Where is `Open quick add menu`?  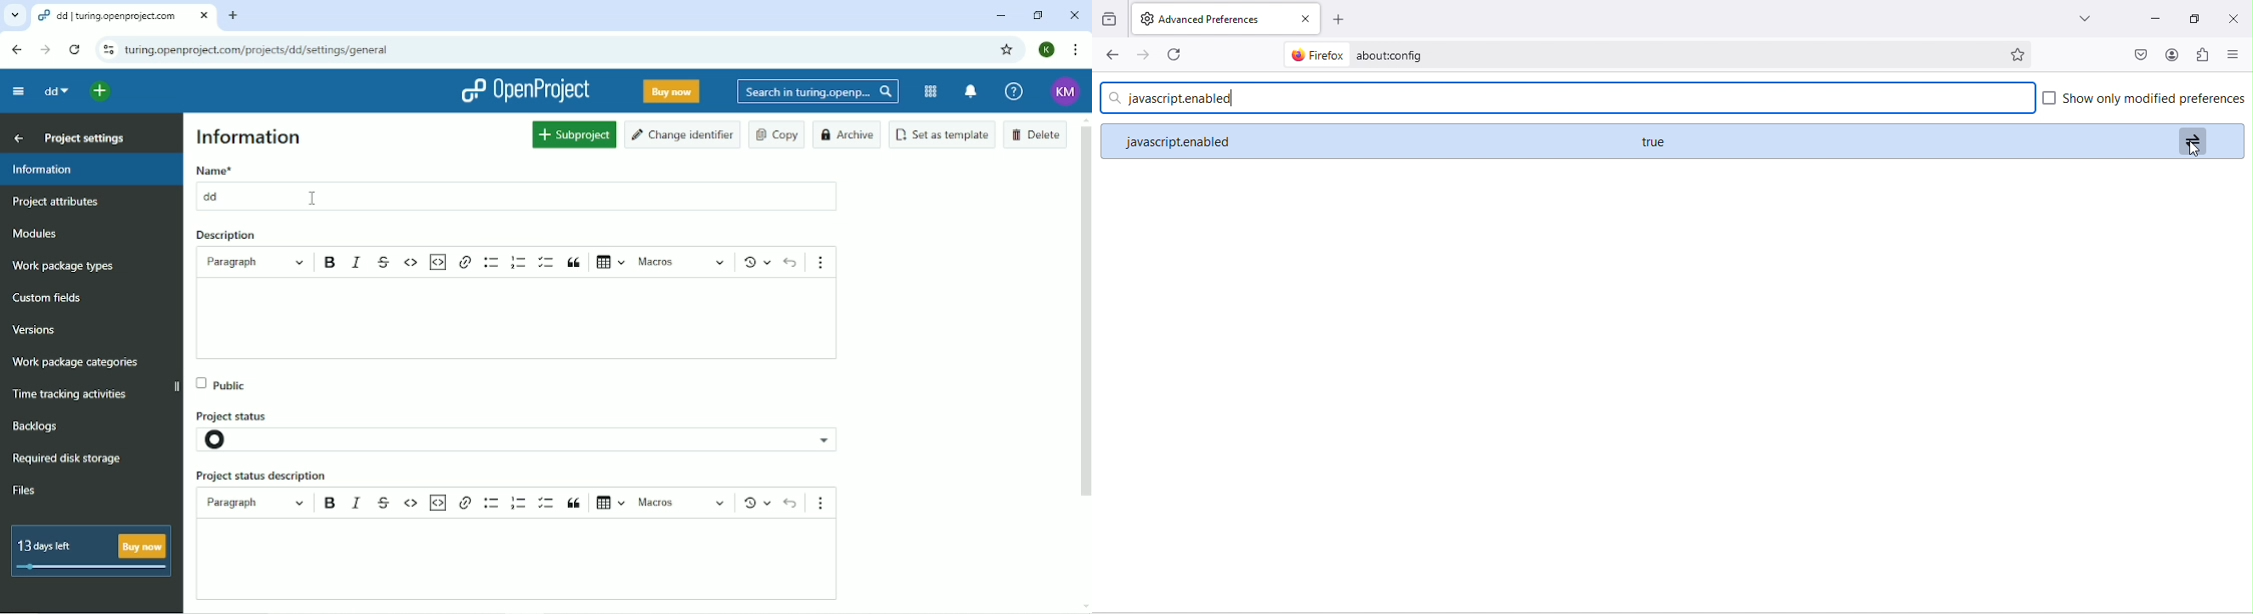
Open quick add menu is located at coordinates (104, 92).